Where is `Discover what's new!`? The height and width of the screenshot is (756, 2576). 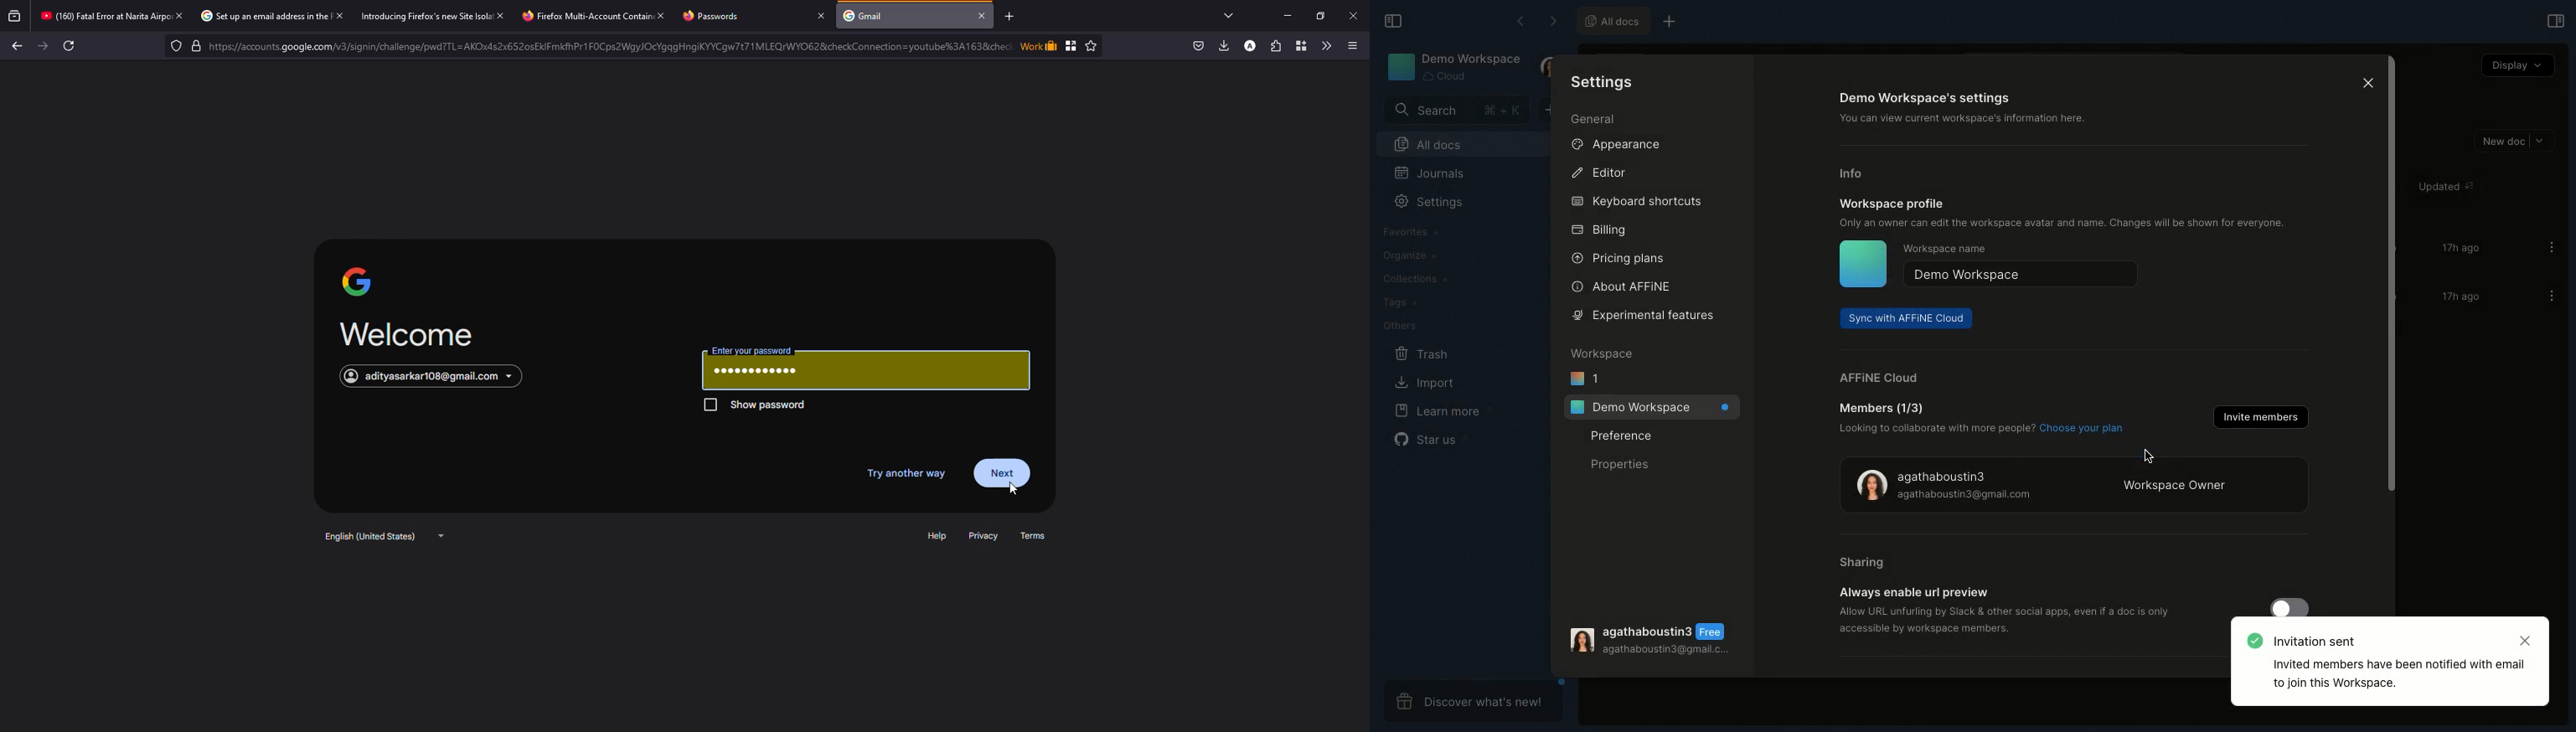
Discover what's new! is located at coordinates (1471, 699).